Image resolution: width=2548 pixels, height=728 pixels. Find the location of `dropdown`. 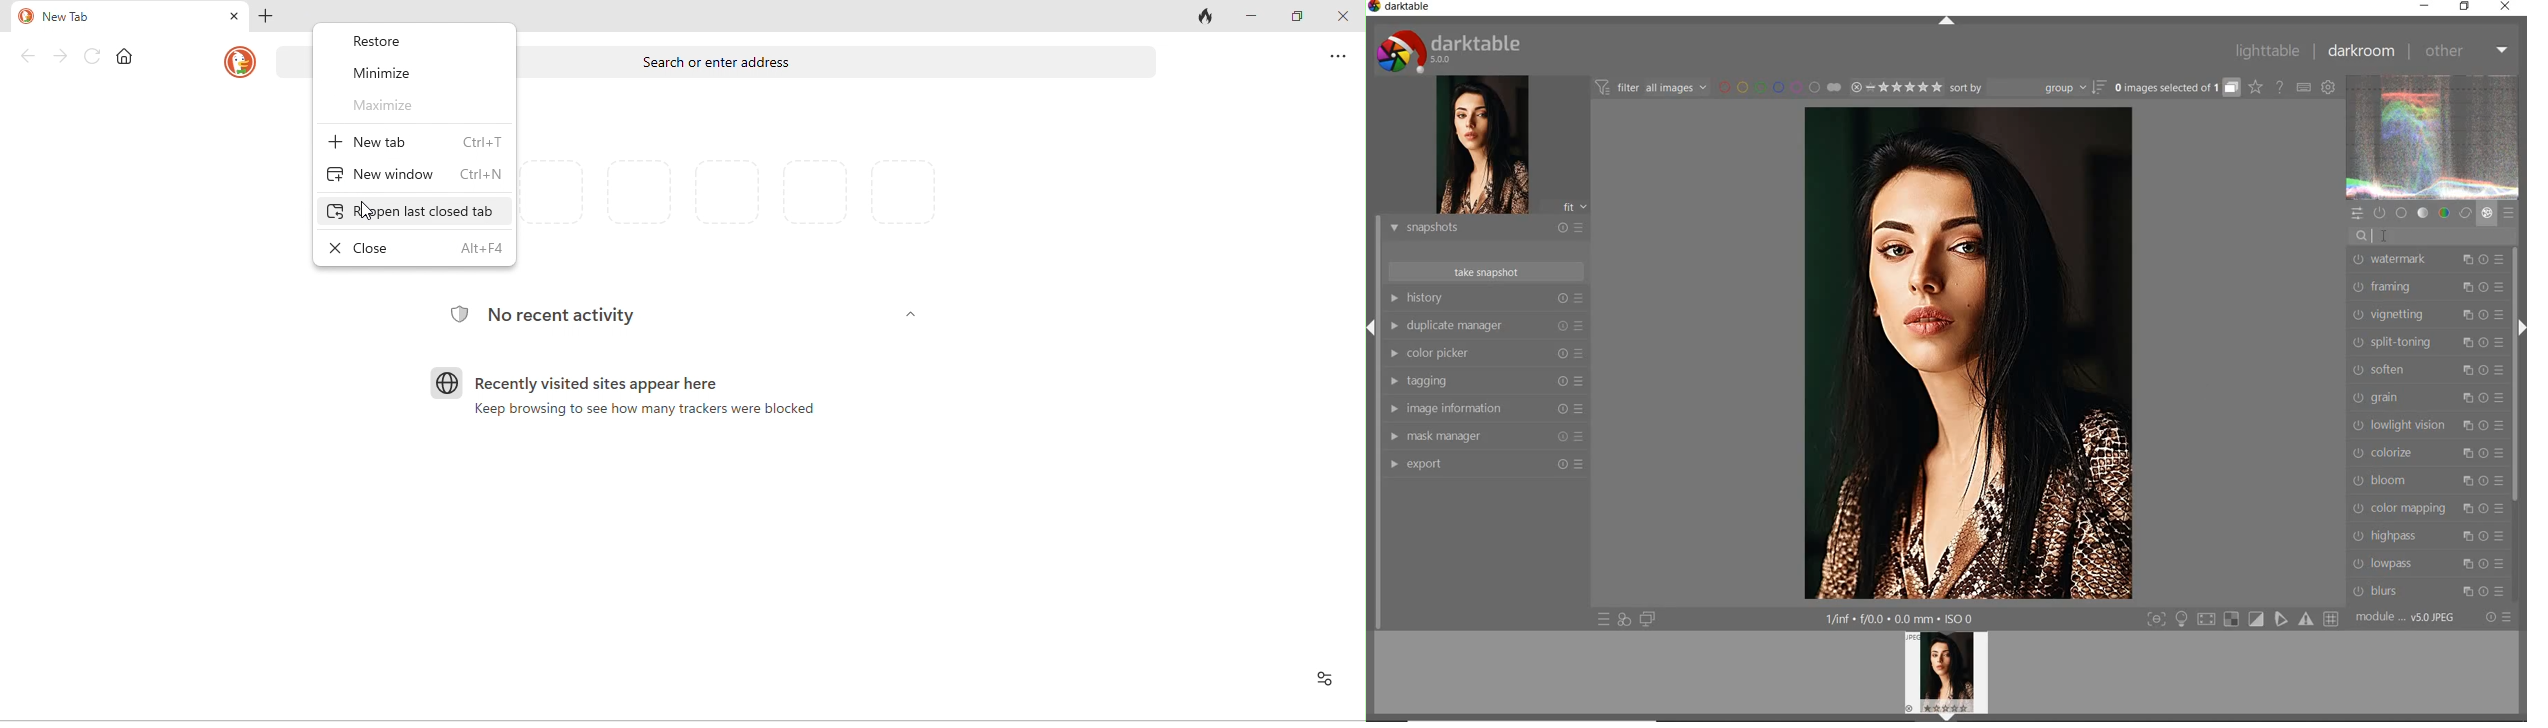

dropdown is located at coordinates (905, 315).